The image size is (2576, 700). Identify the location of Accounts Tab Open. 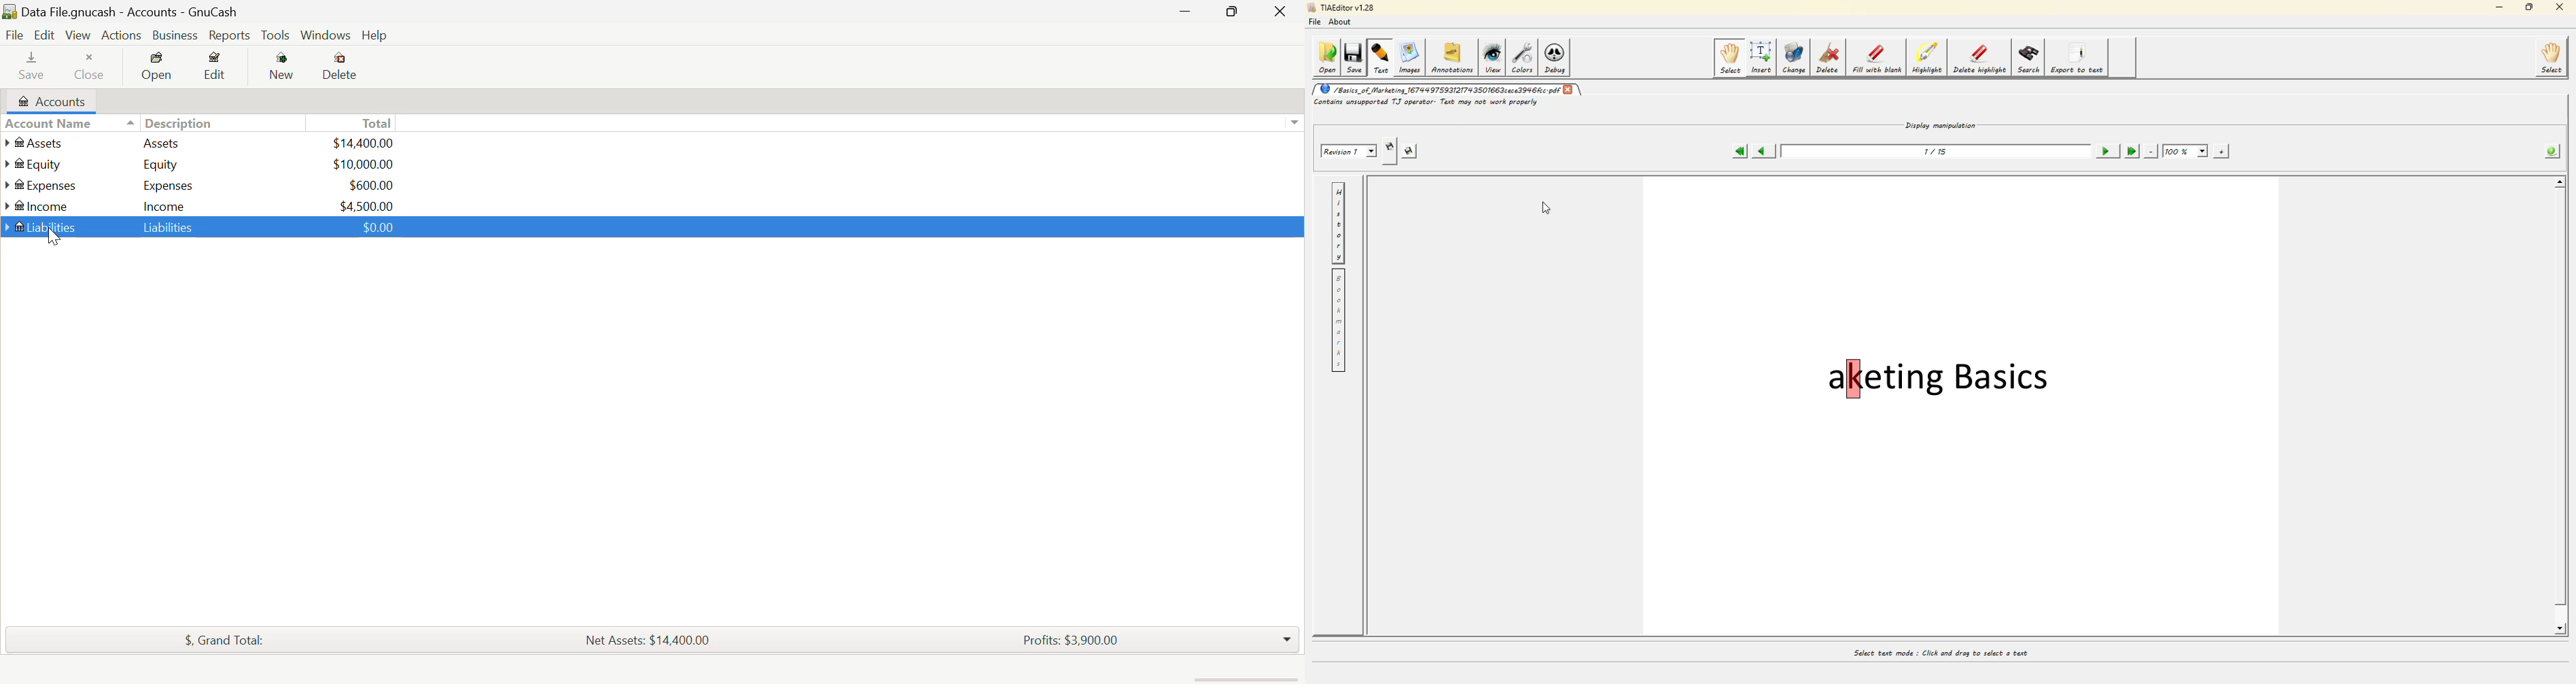
(56, 101).